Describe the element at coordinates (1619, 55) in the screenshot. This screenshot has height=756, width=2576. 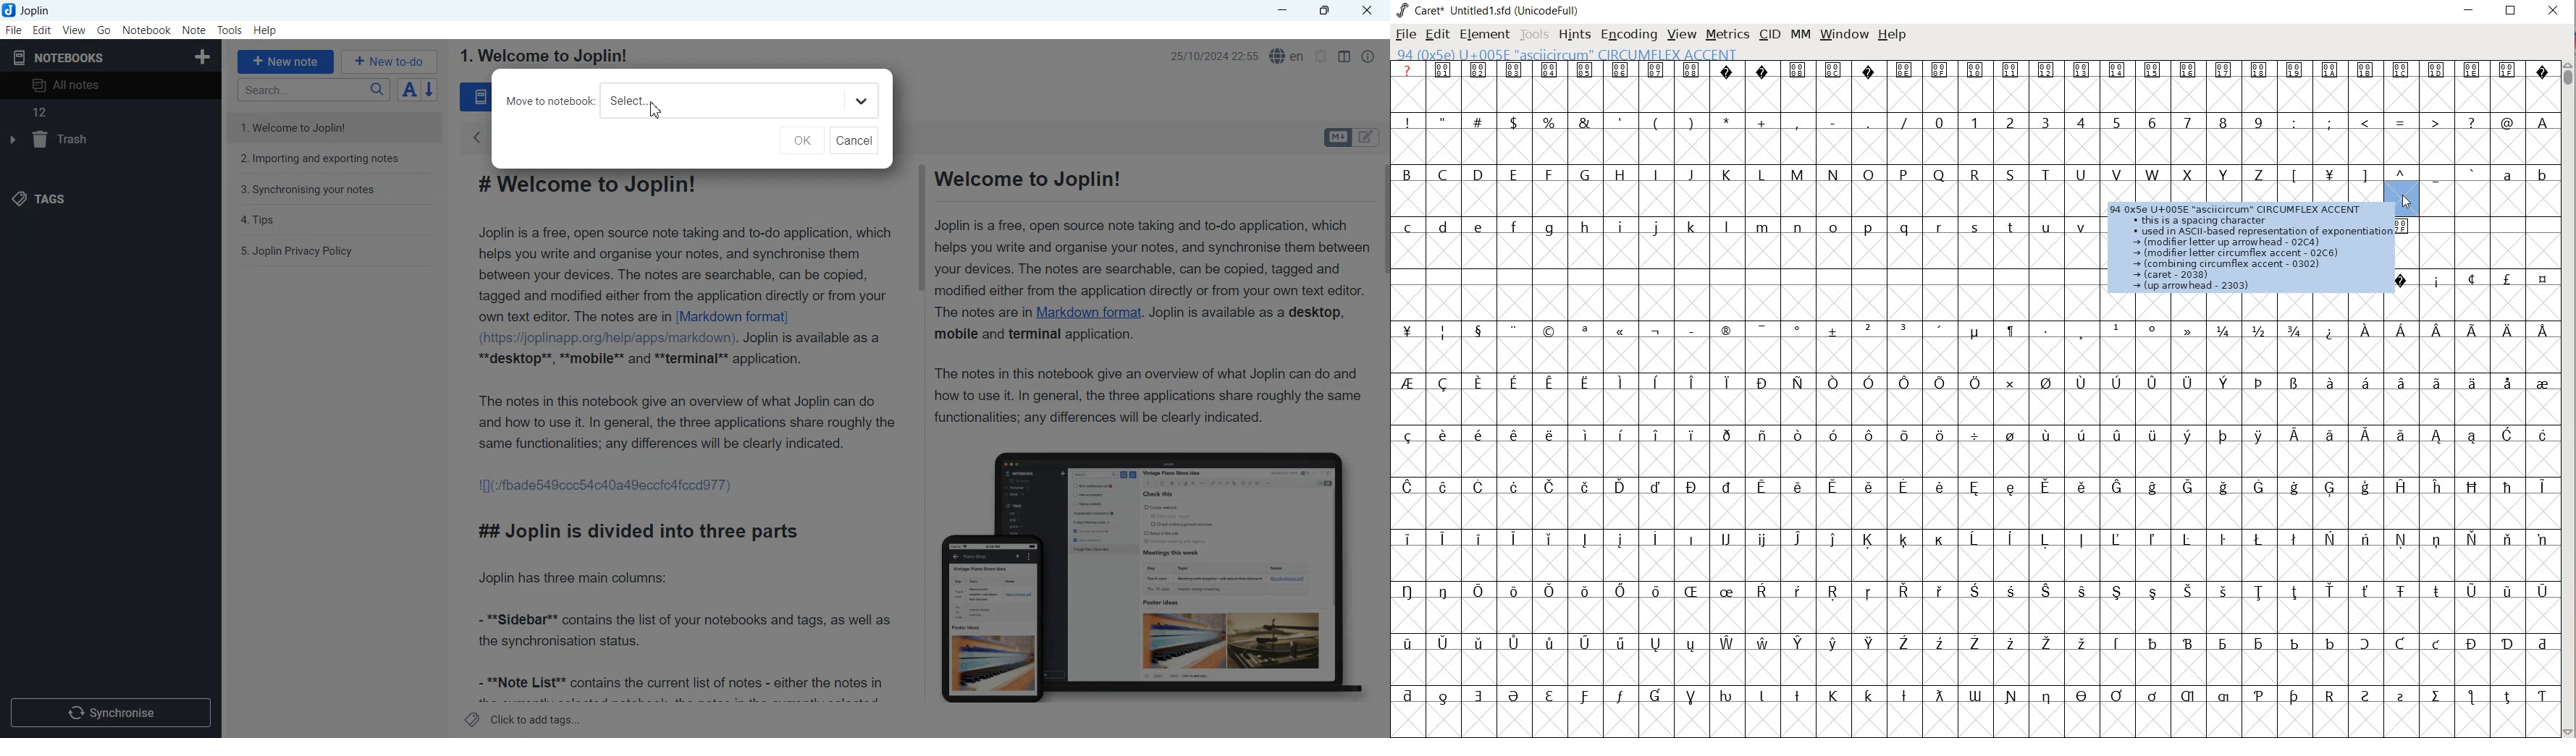
I see `94 0xSe U+00SE "asciicircum CIRCUMFLEX ACCENT` at that location.